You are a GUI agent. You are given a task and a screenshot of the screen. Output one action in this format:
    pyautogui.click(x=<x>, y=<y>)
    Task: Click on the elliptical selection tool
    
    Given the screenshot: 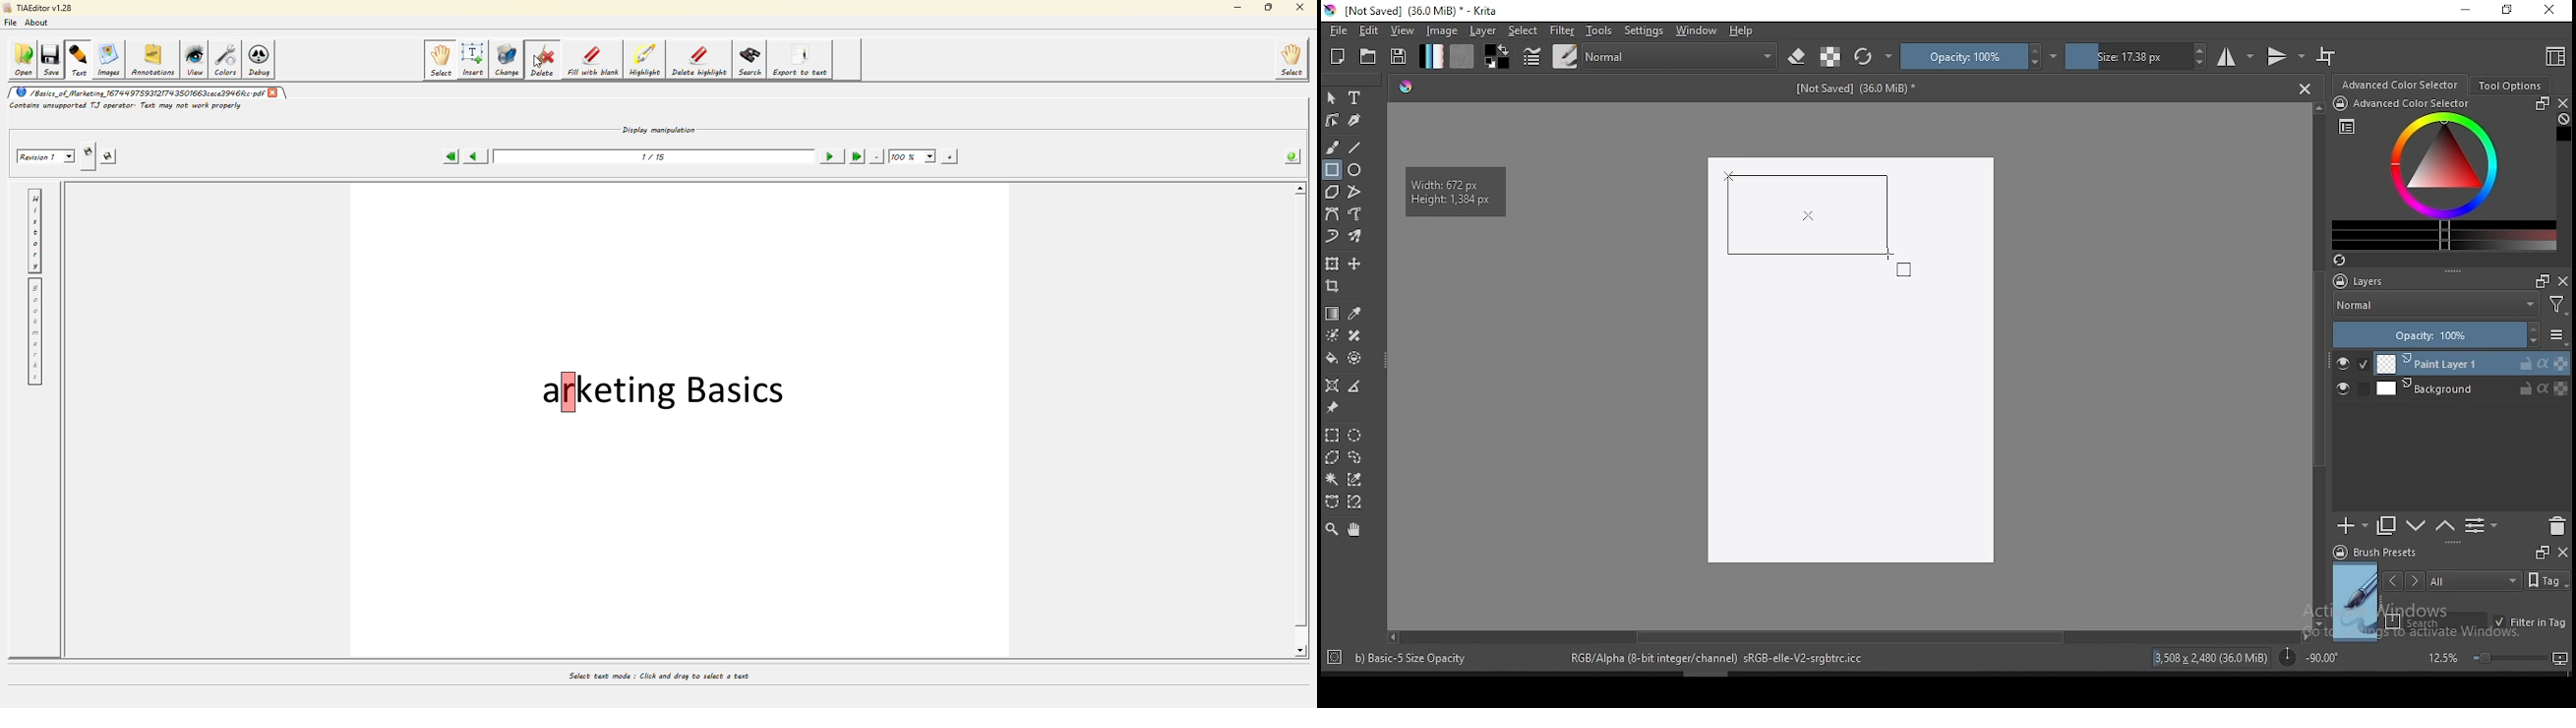 What is the action you would take?
    pyautogui.click(x=1354, y=436)
    